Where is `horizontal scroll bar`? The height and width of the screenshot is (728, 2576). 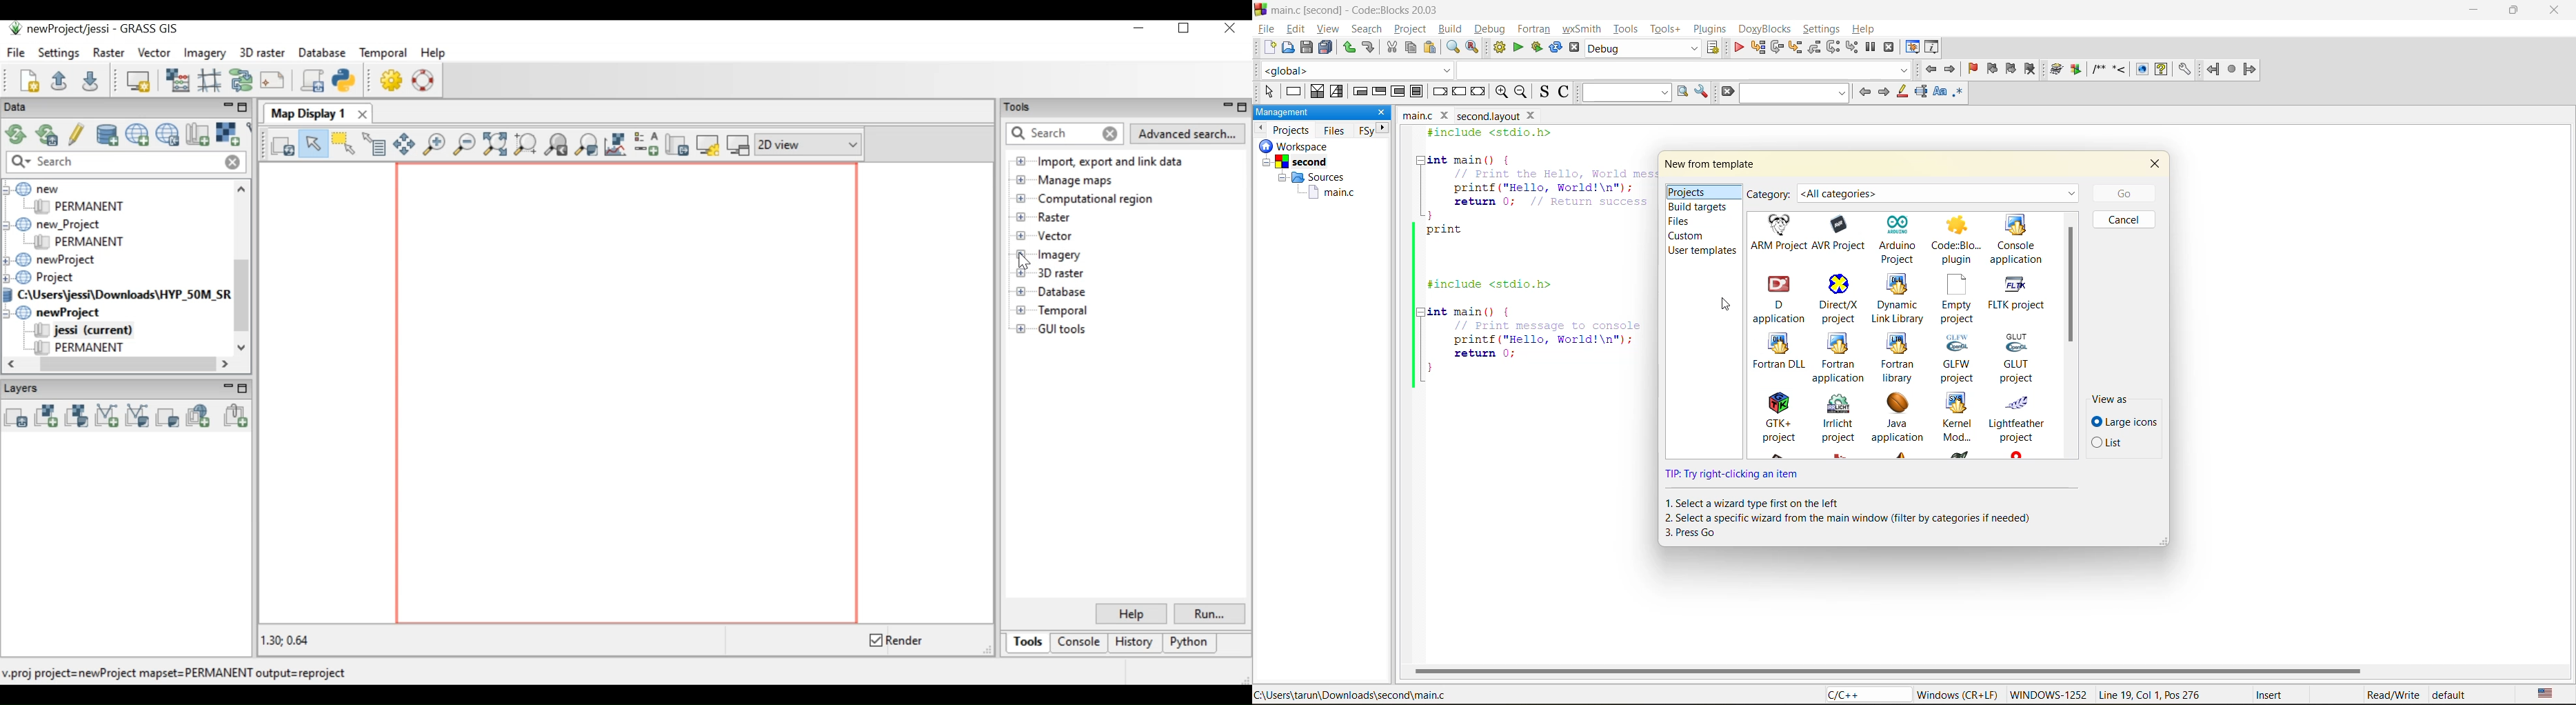
horizontal scroll bar is located at coordinates (1888, 671).